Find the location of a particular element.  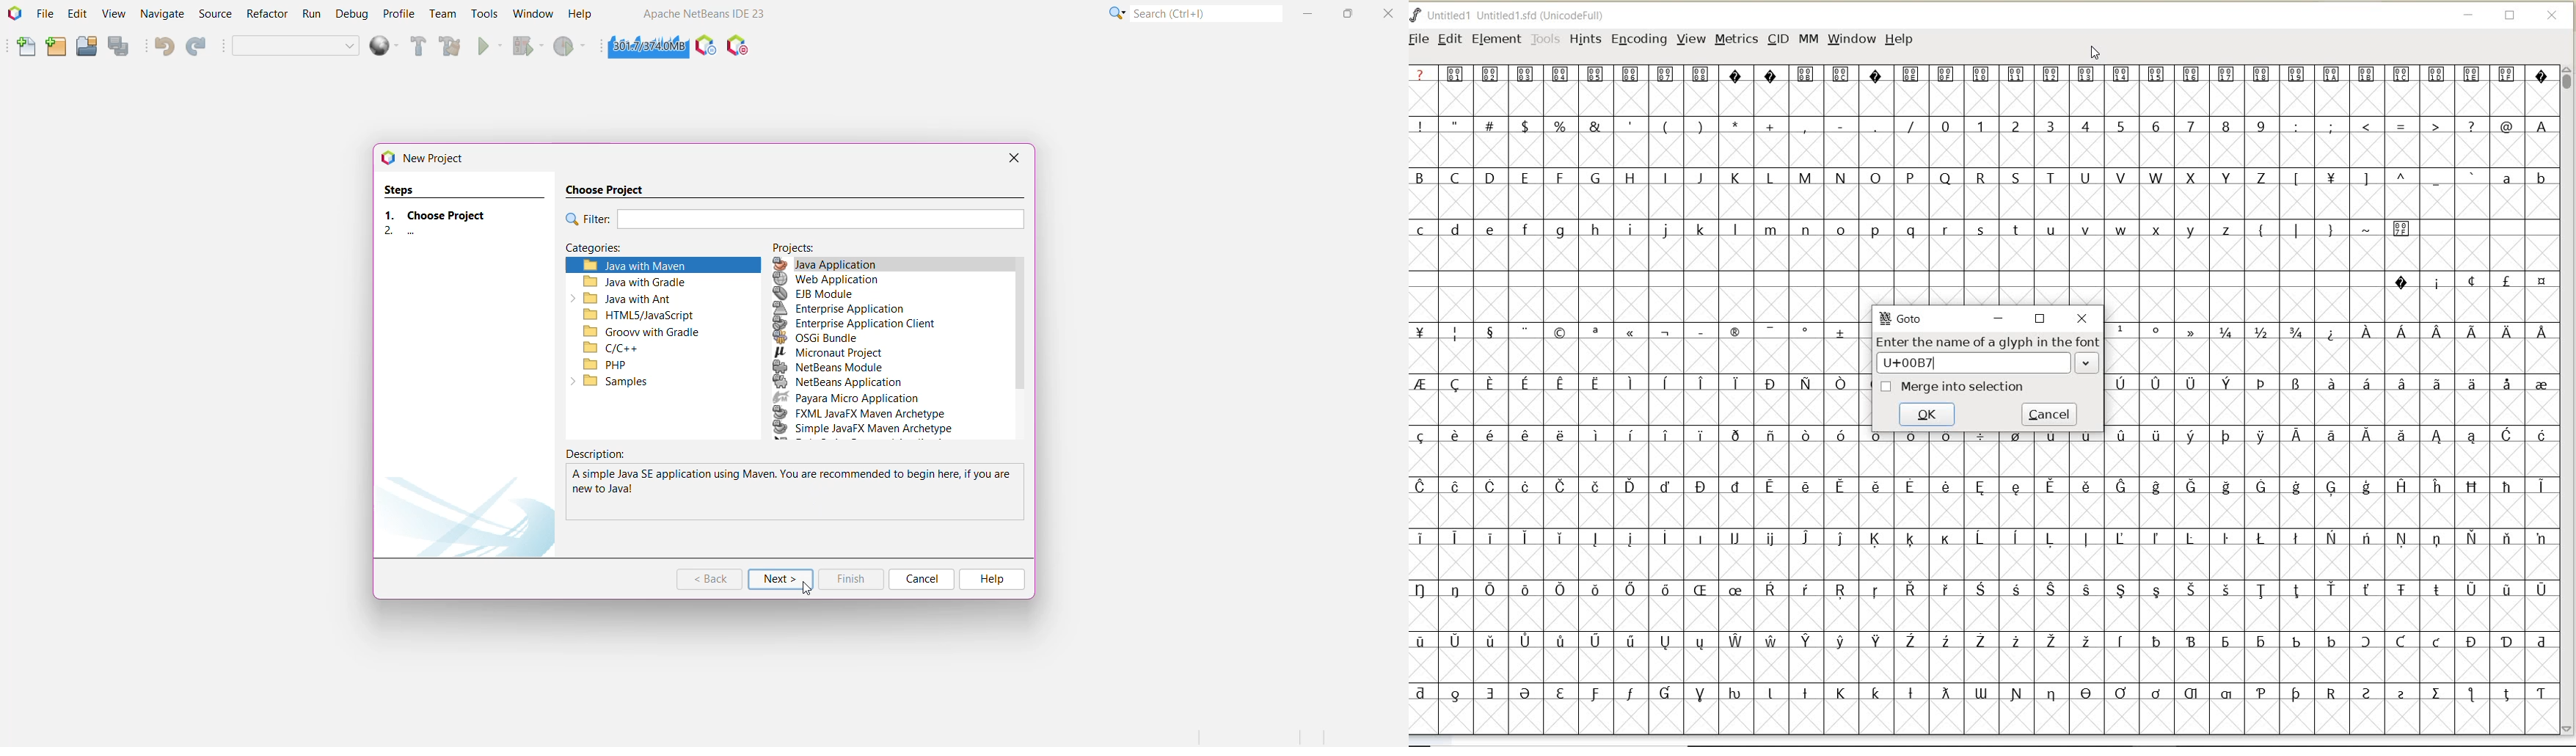

minimize is located at coordinates (1998, 318).